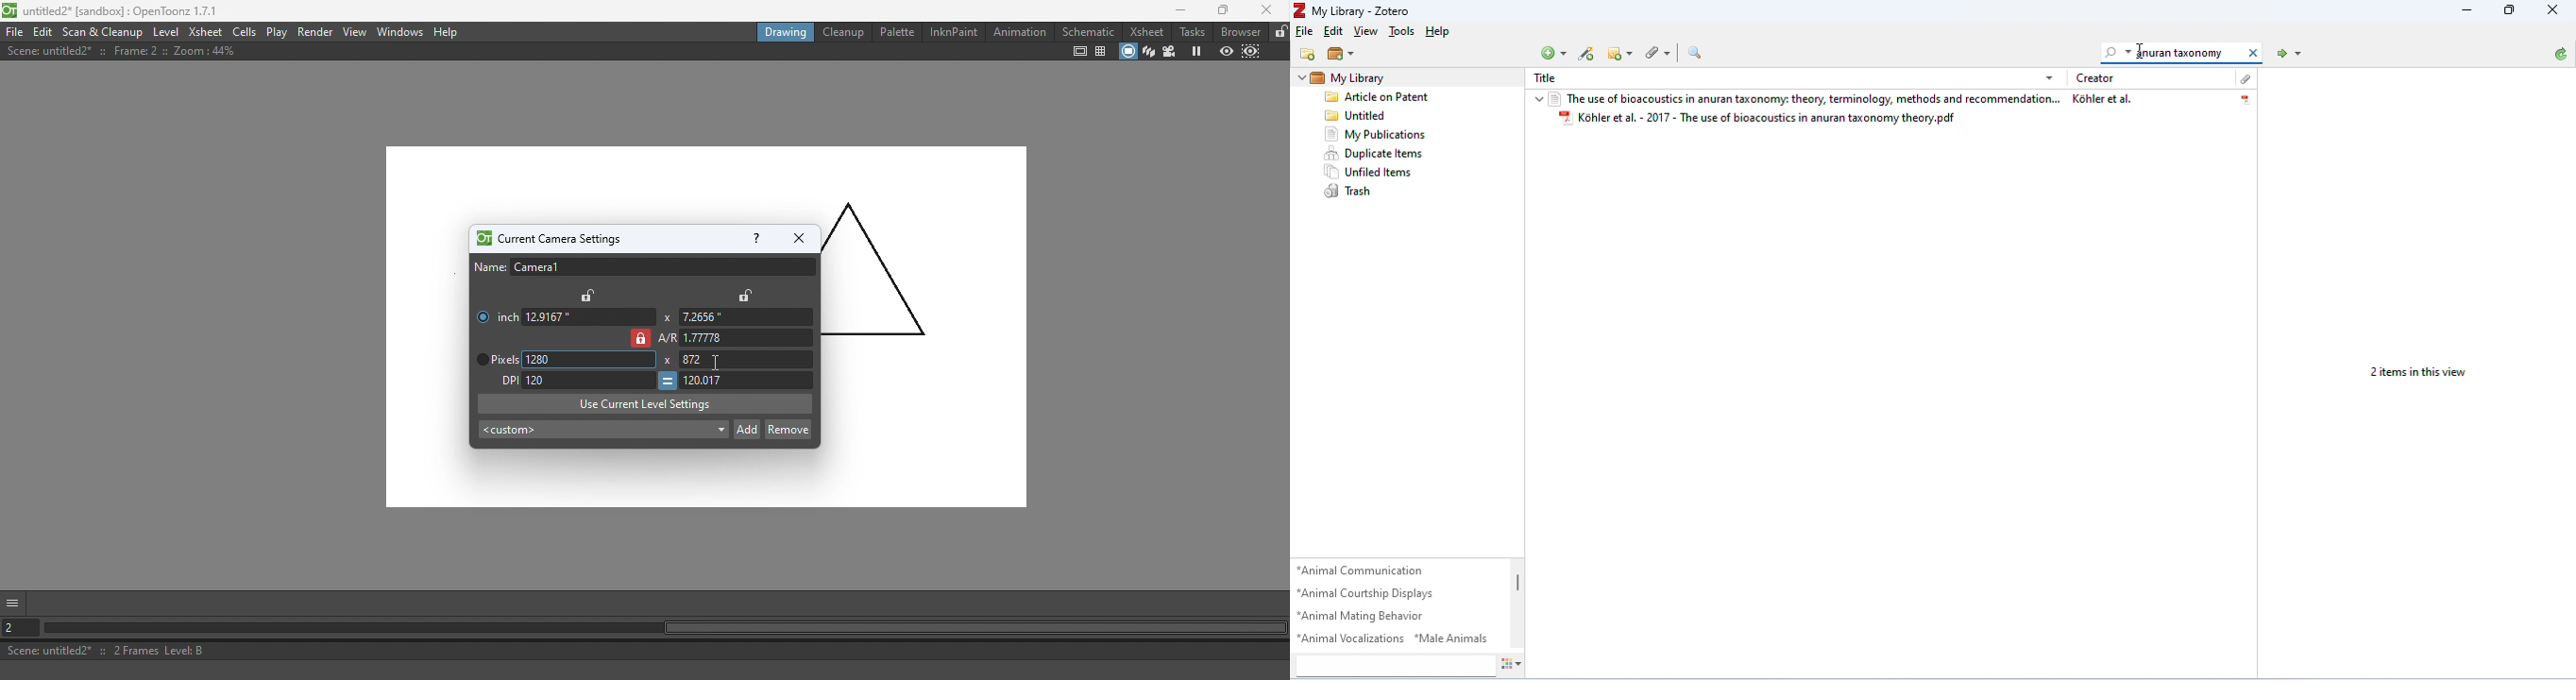  What do you see at coordinates (1333, 32) in the screenshot?
I see `Edit` at bounding box center [1333, 32].